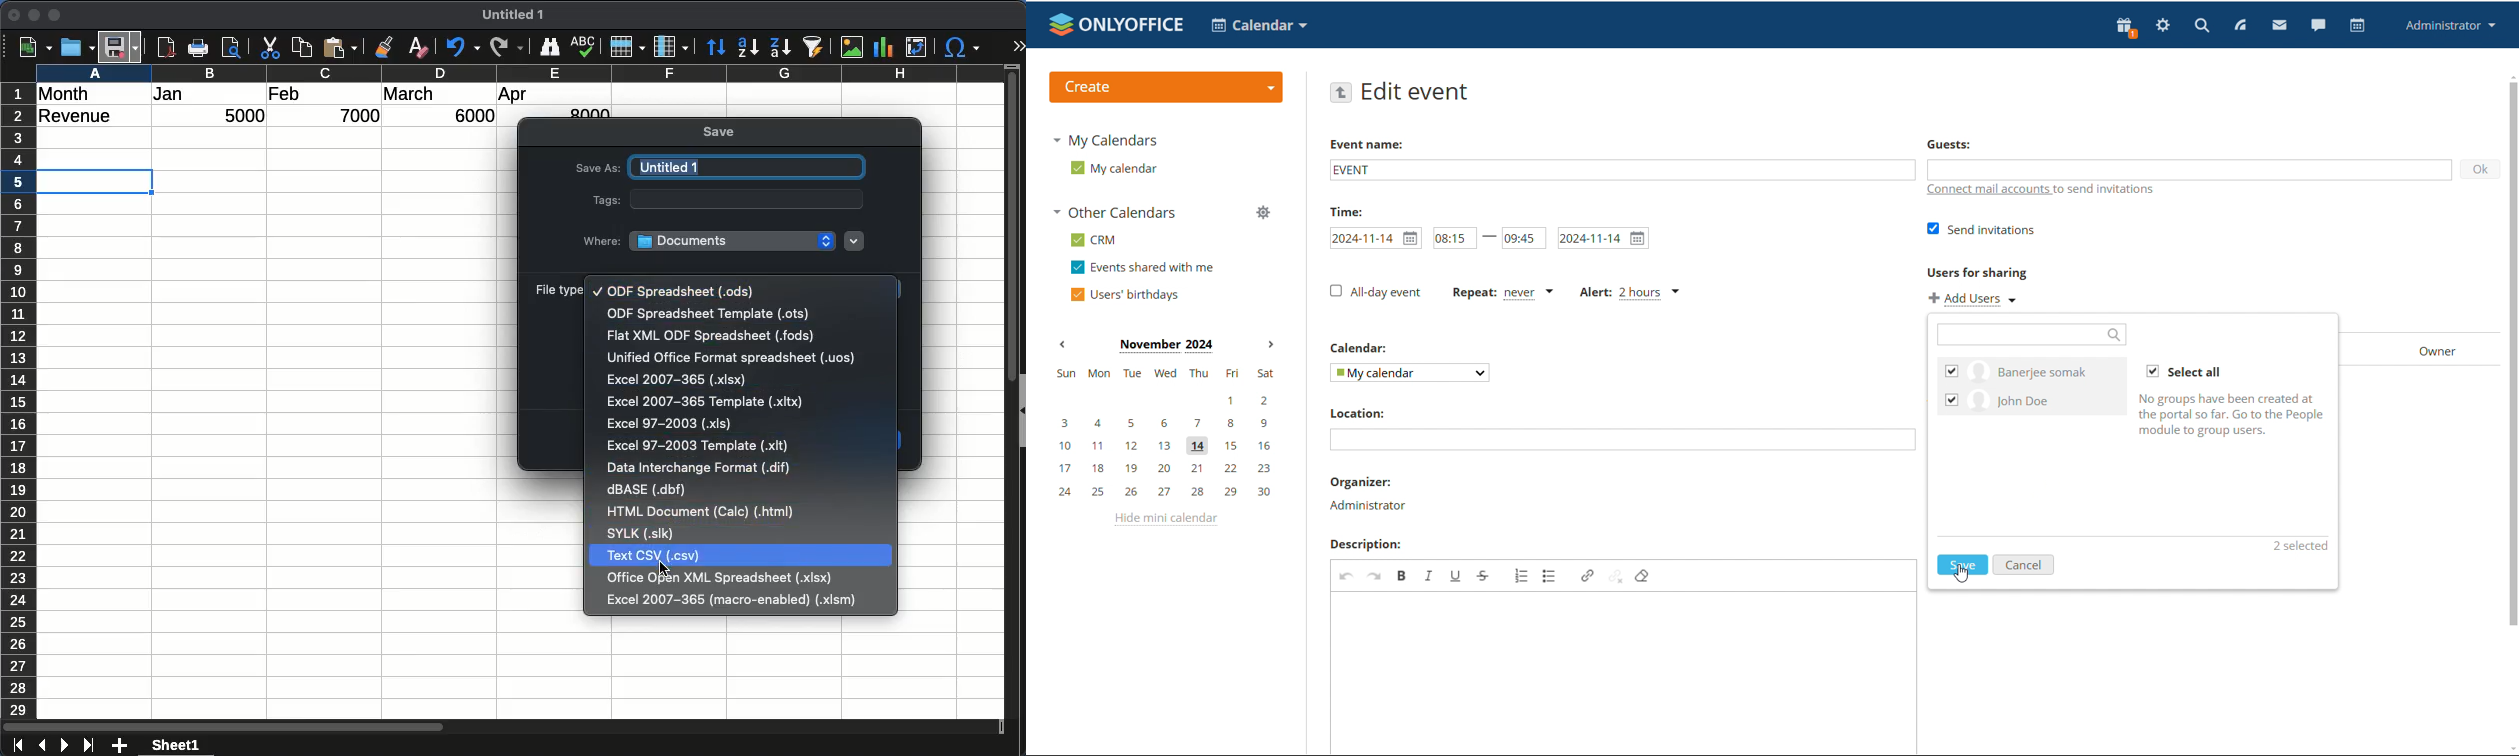  I want to click on add sheet, so click(121, 746).